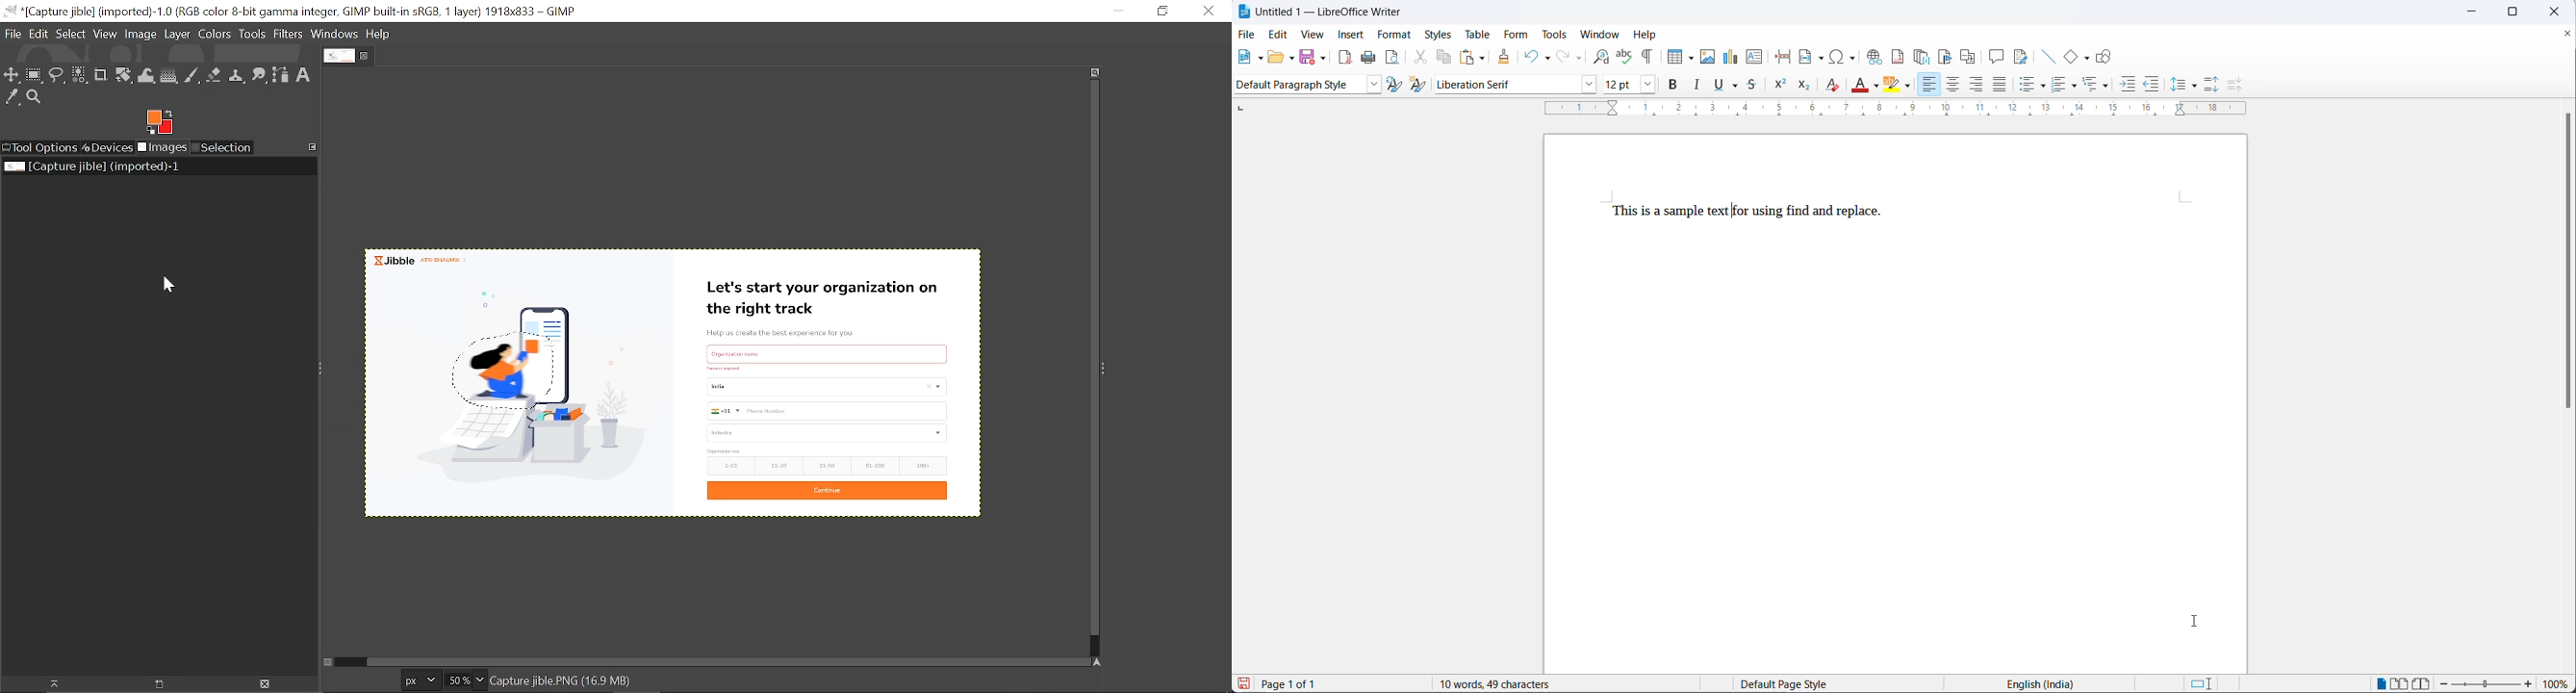 Image resolution: width=2576 pixels, height=700 pixels. I want to click on new file, so click(1247, 60).